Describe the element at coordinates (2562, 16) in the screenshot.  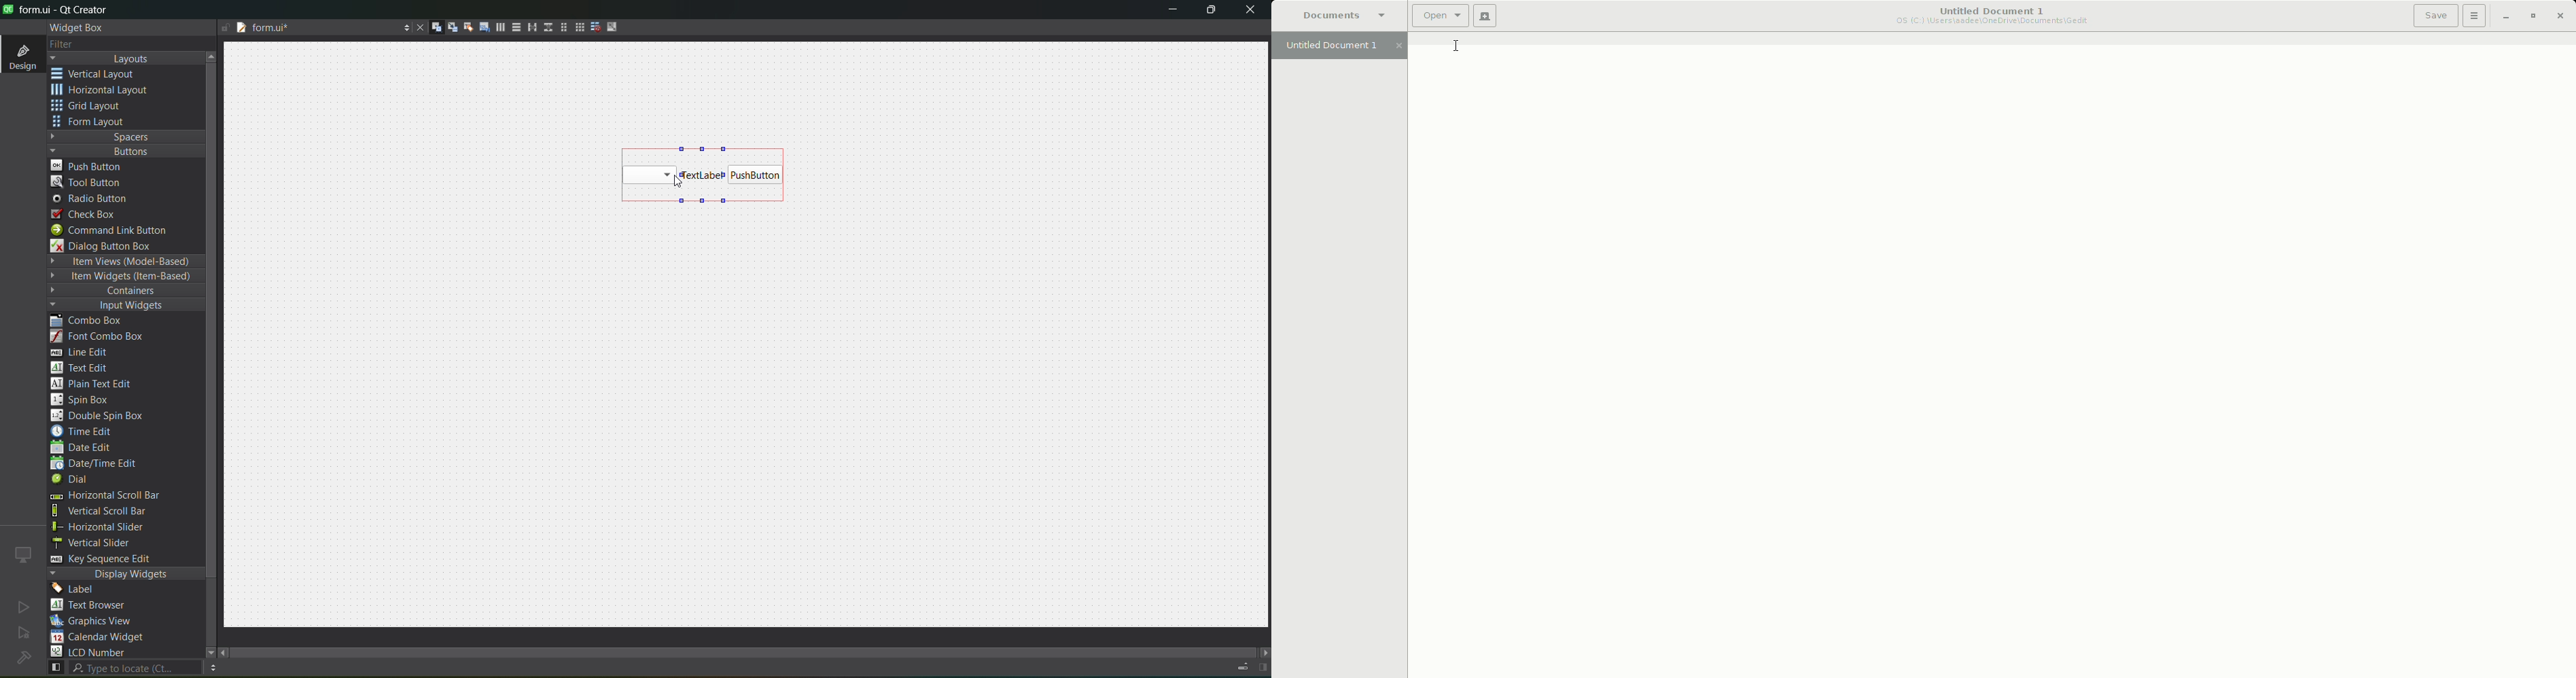
I see `Close` at that location.